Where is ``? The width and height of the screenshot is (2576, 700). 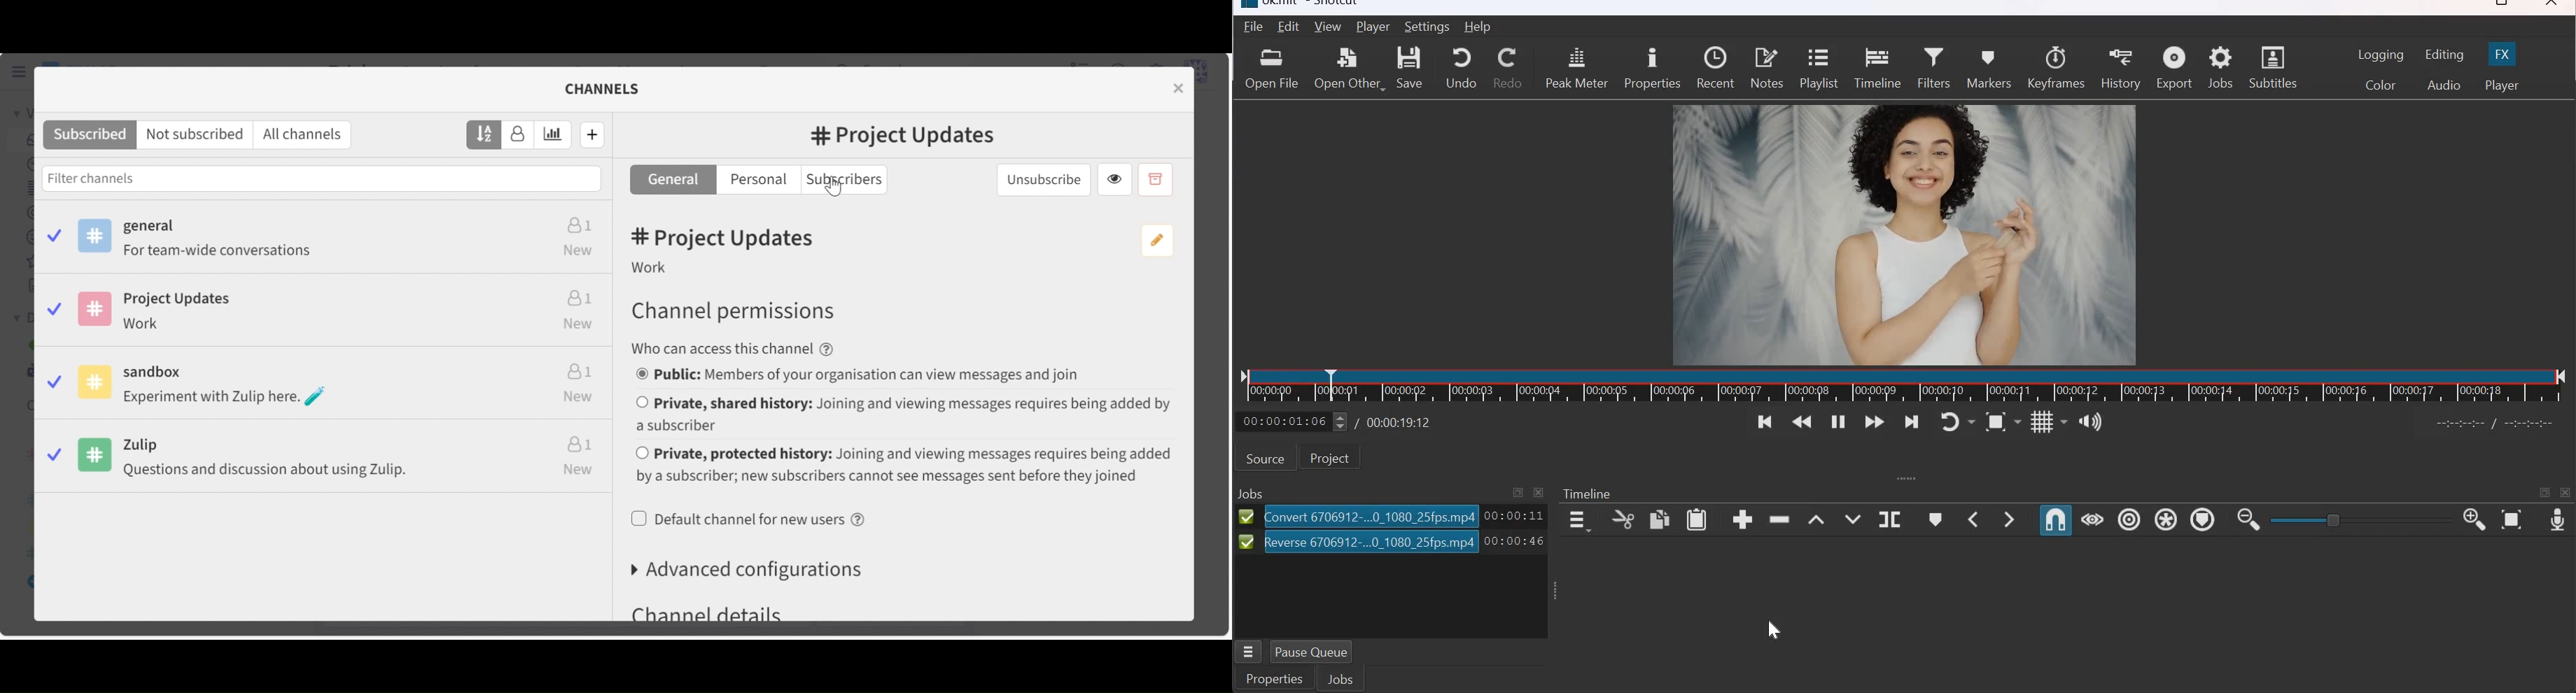
 is located at coordinates (89, 135).